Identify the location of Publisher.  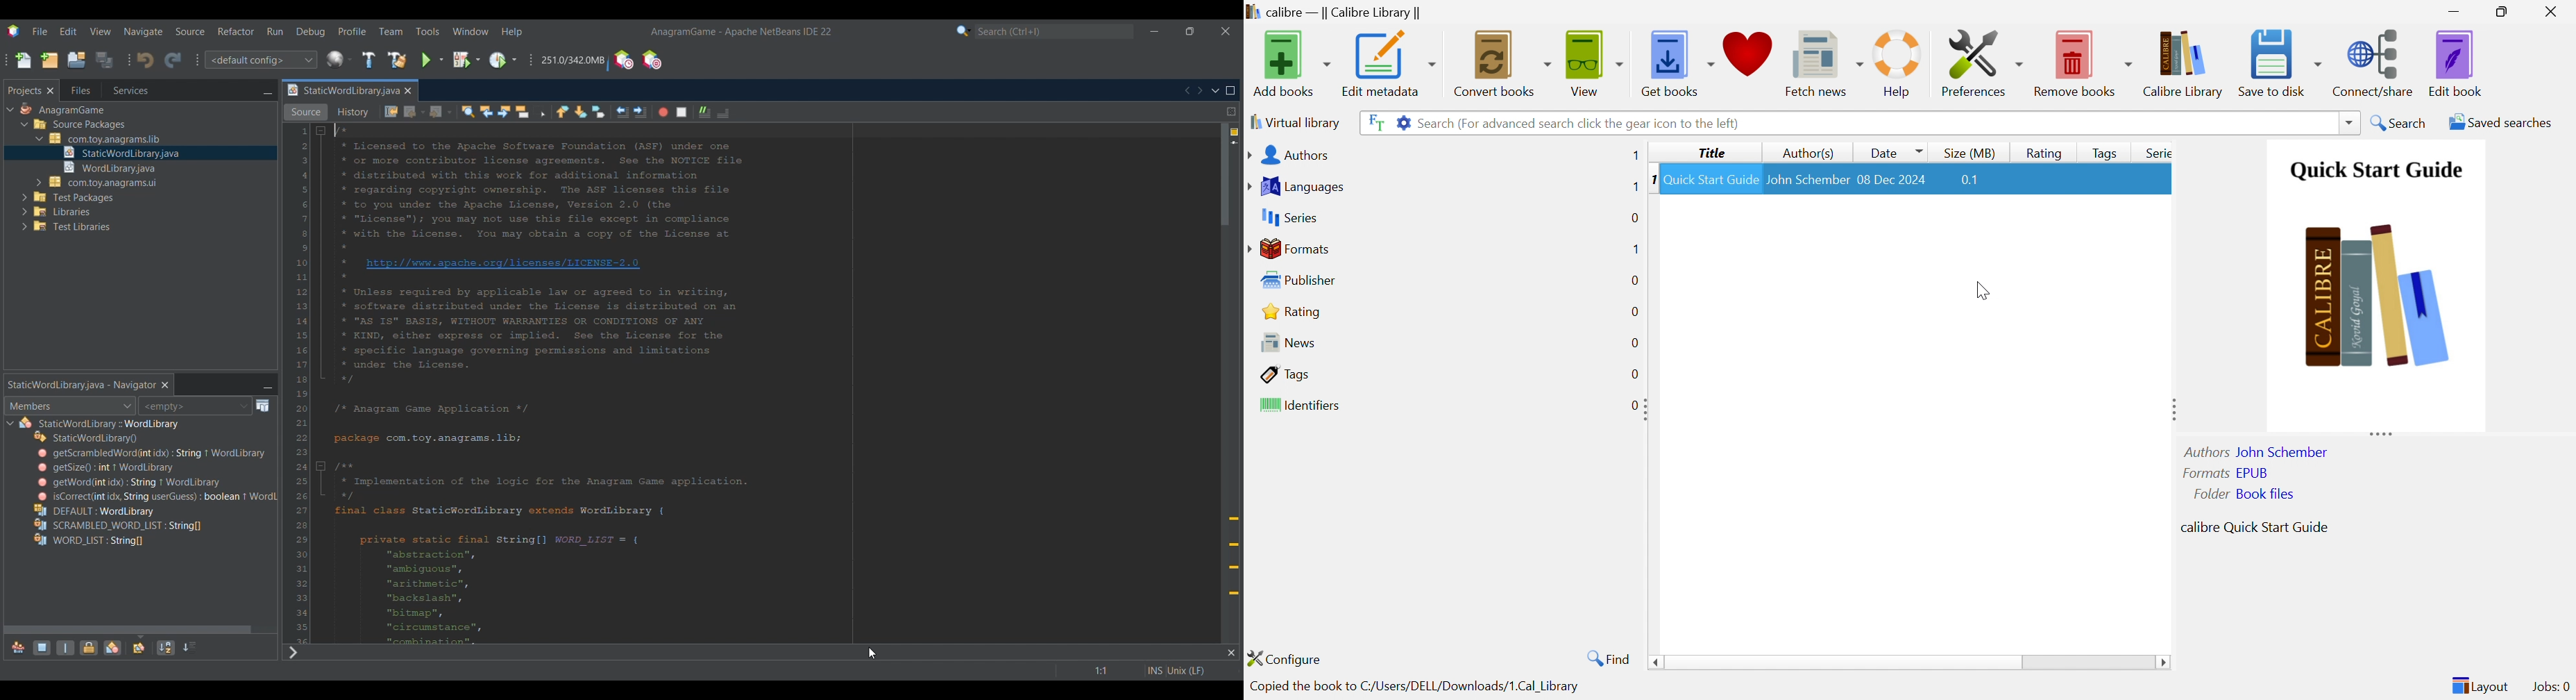
(1296, 278).